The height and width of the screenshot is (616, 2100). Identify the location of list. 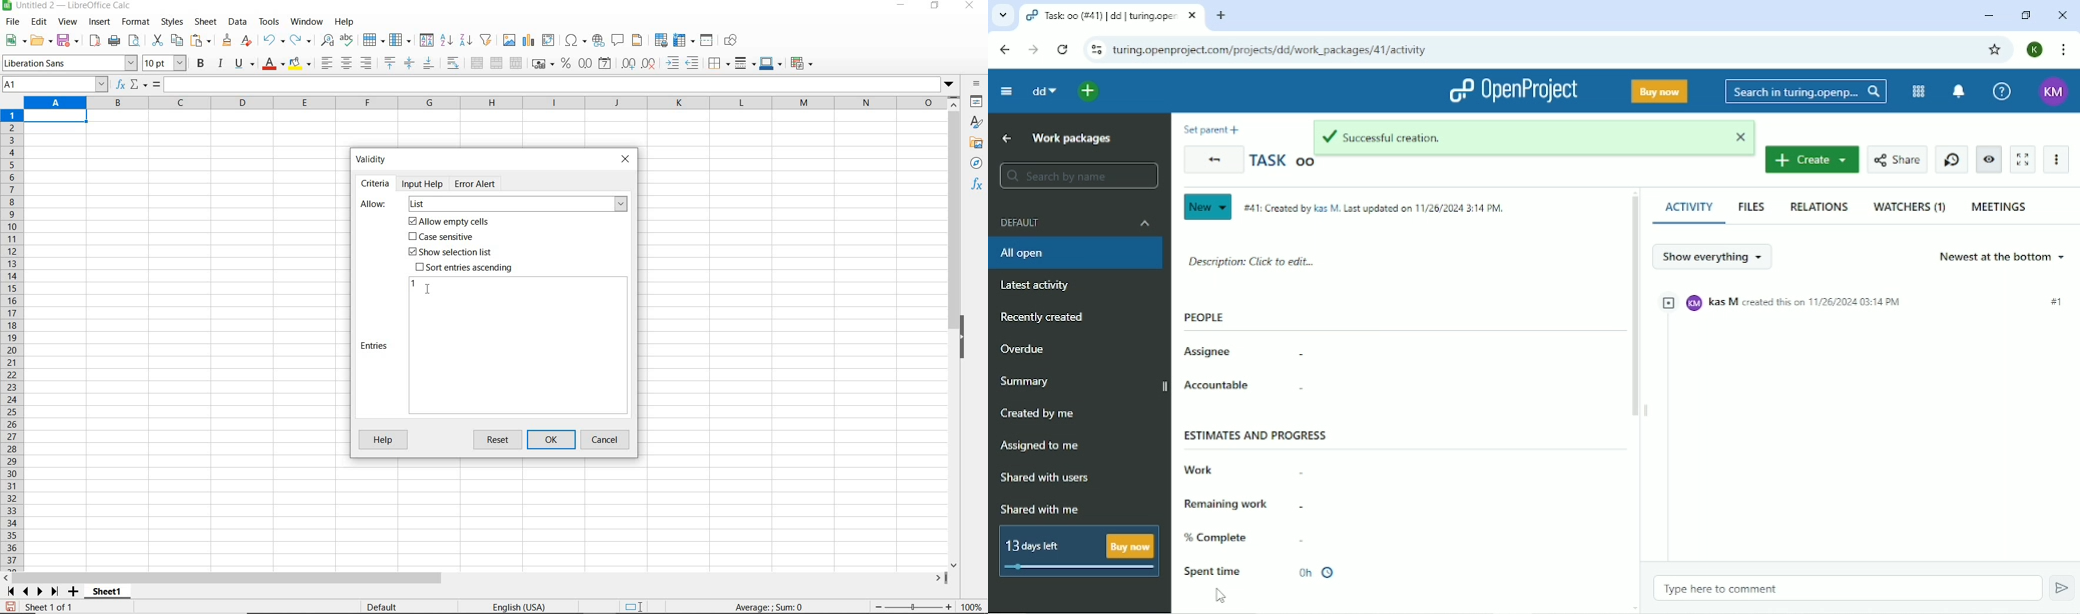
(517, 205).